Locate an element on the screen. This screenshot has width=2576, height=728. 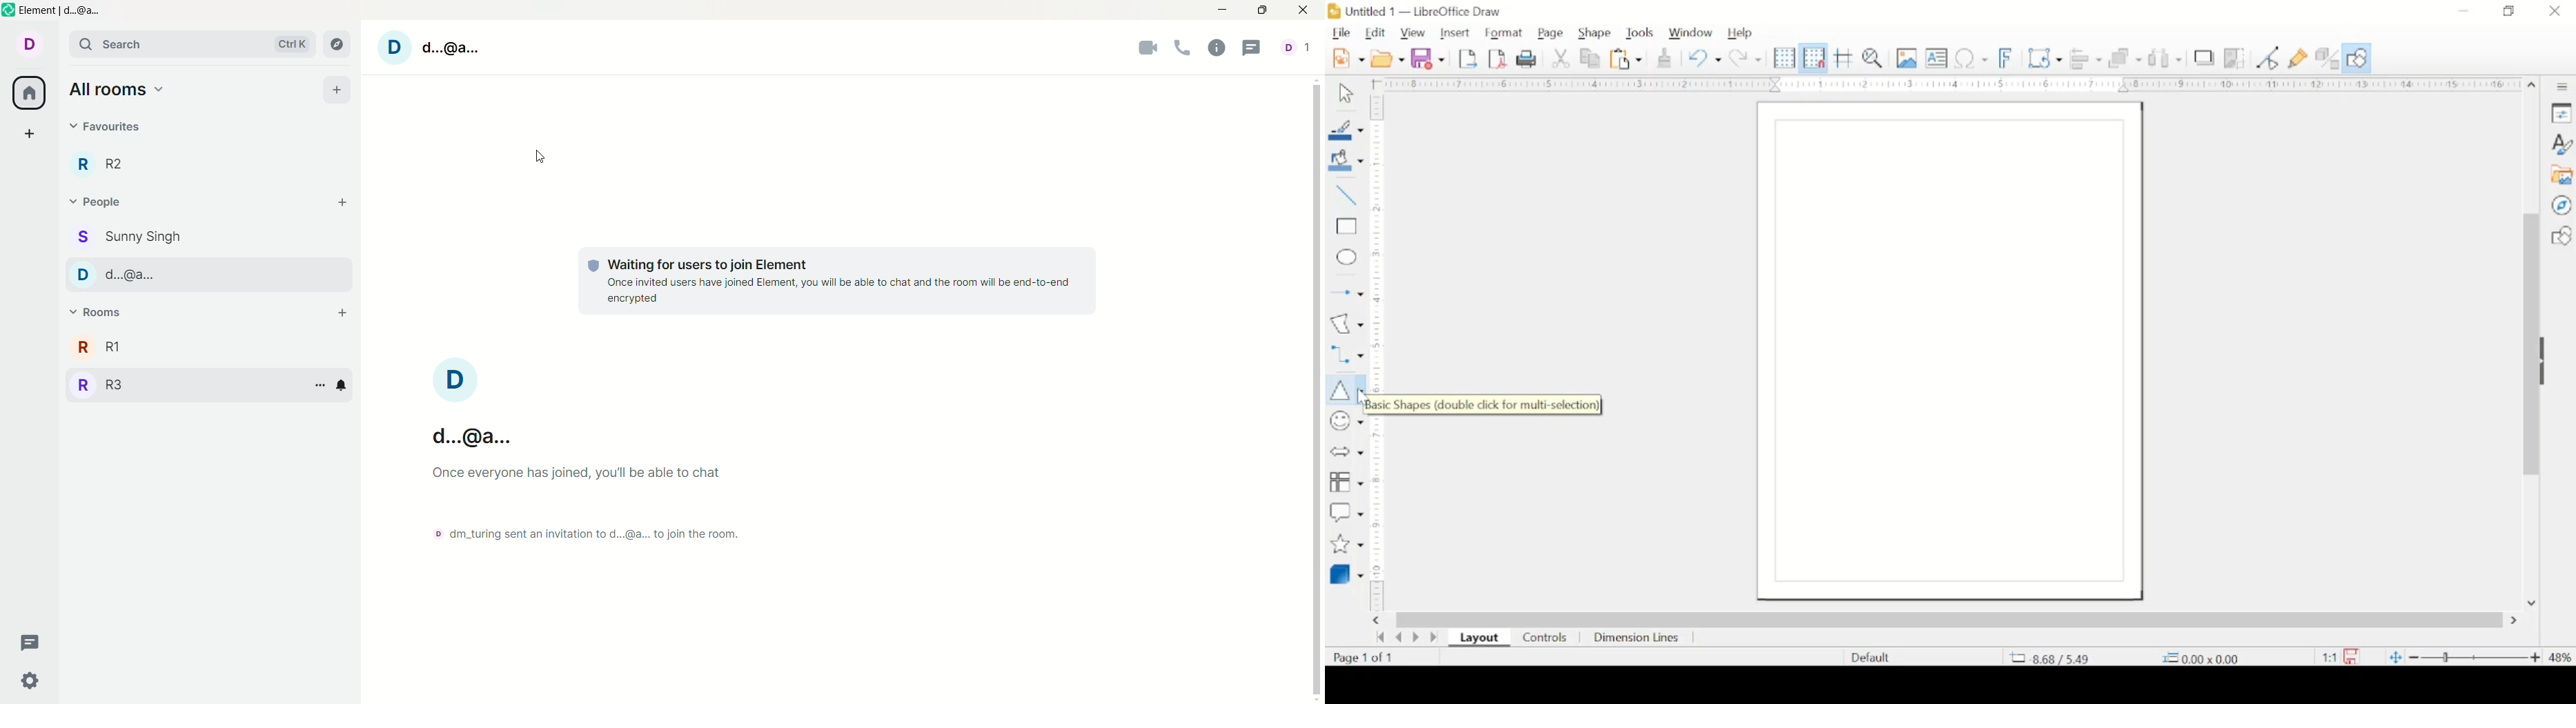
navigator is located at coordinates (2562, 205).